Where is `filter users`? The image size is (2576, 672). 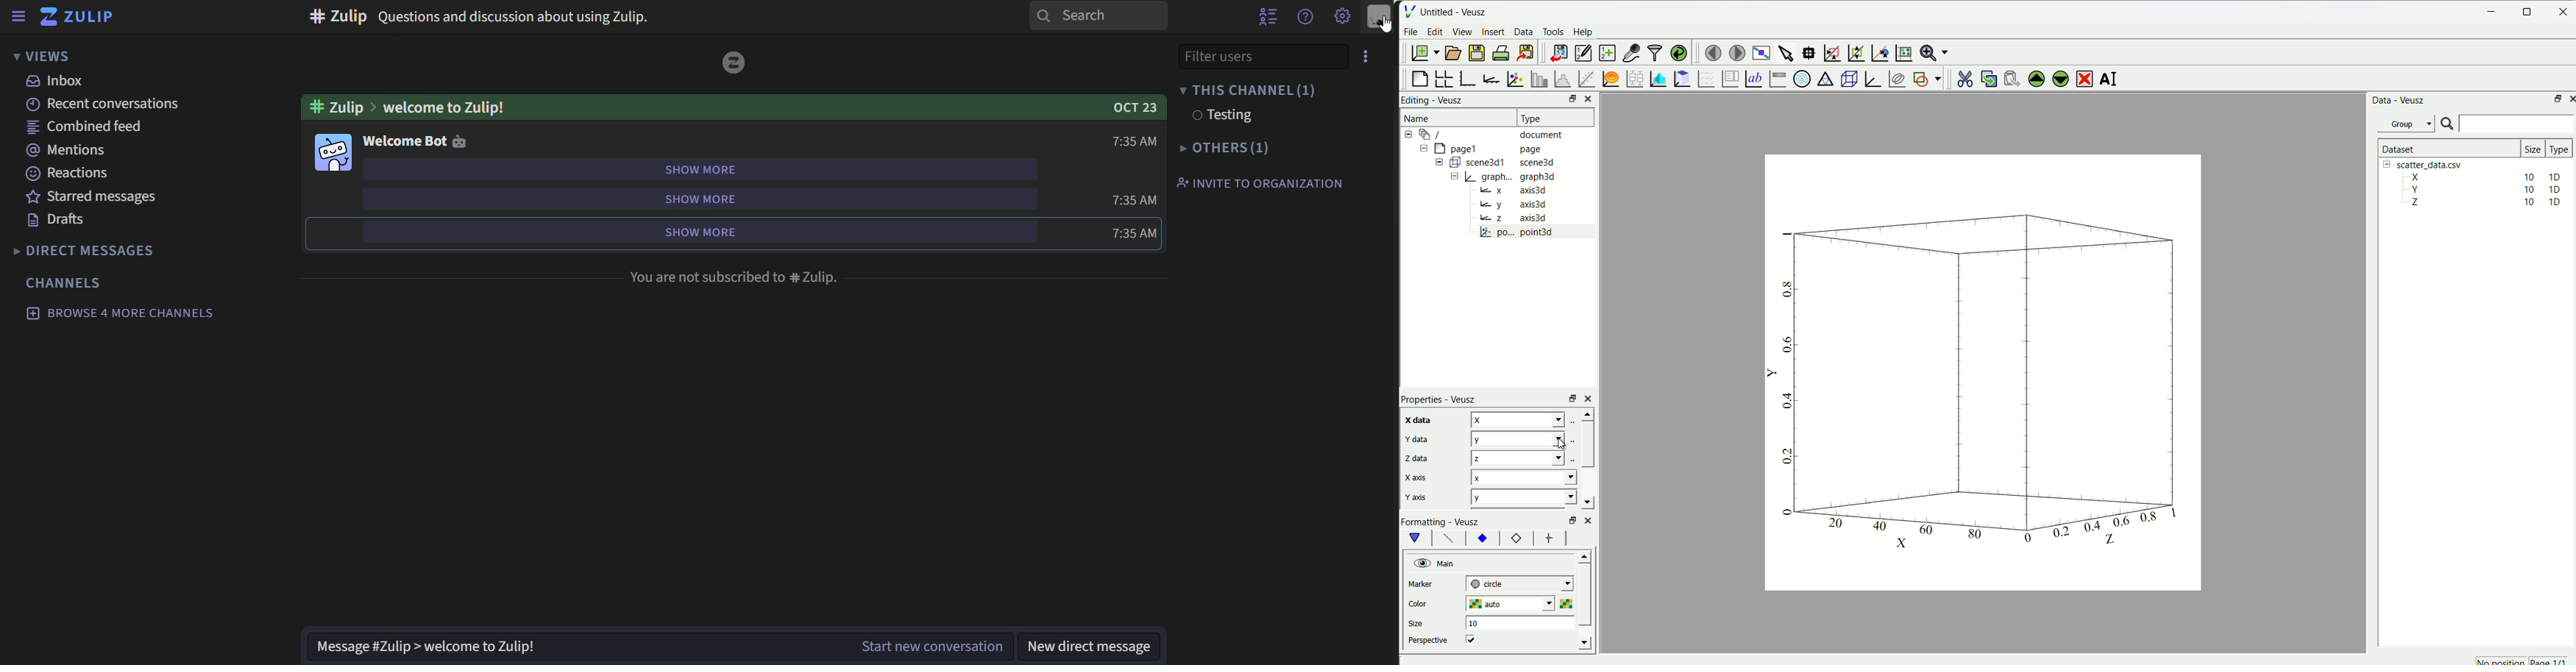 filter users is located at coordinates (1260, 56).